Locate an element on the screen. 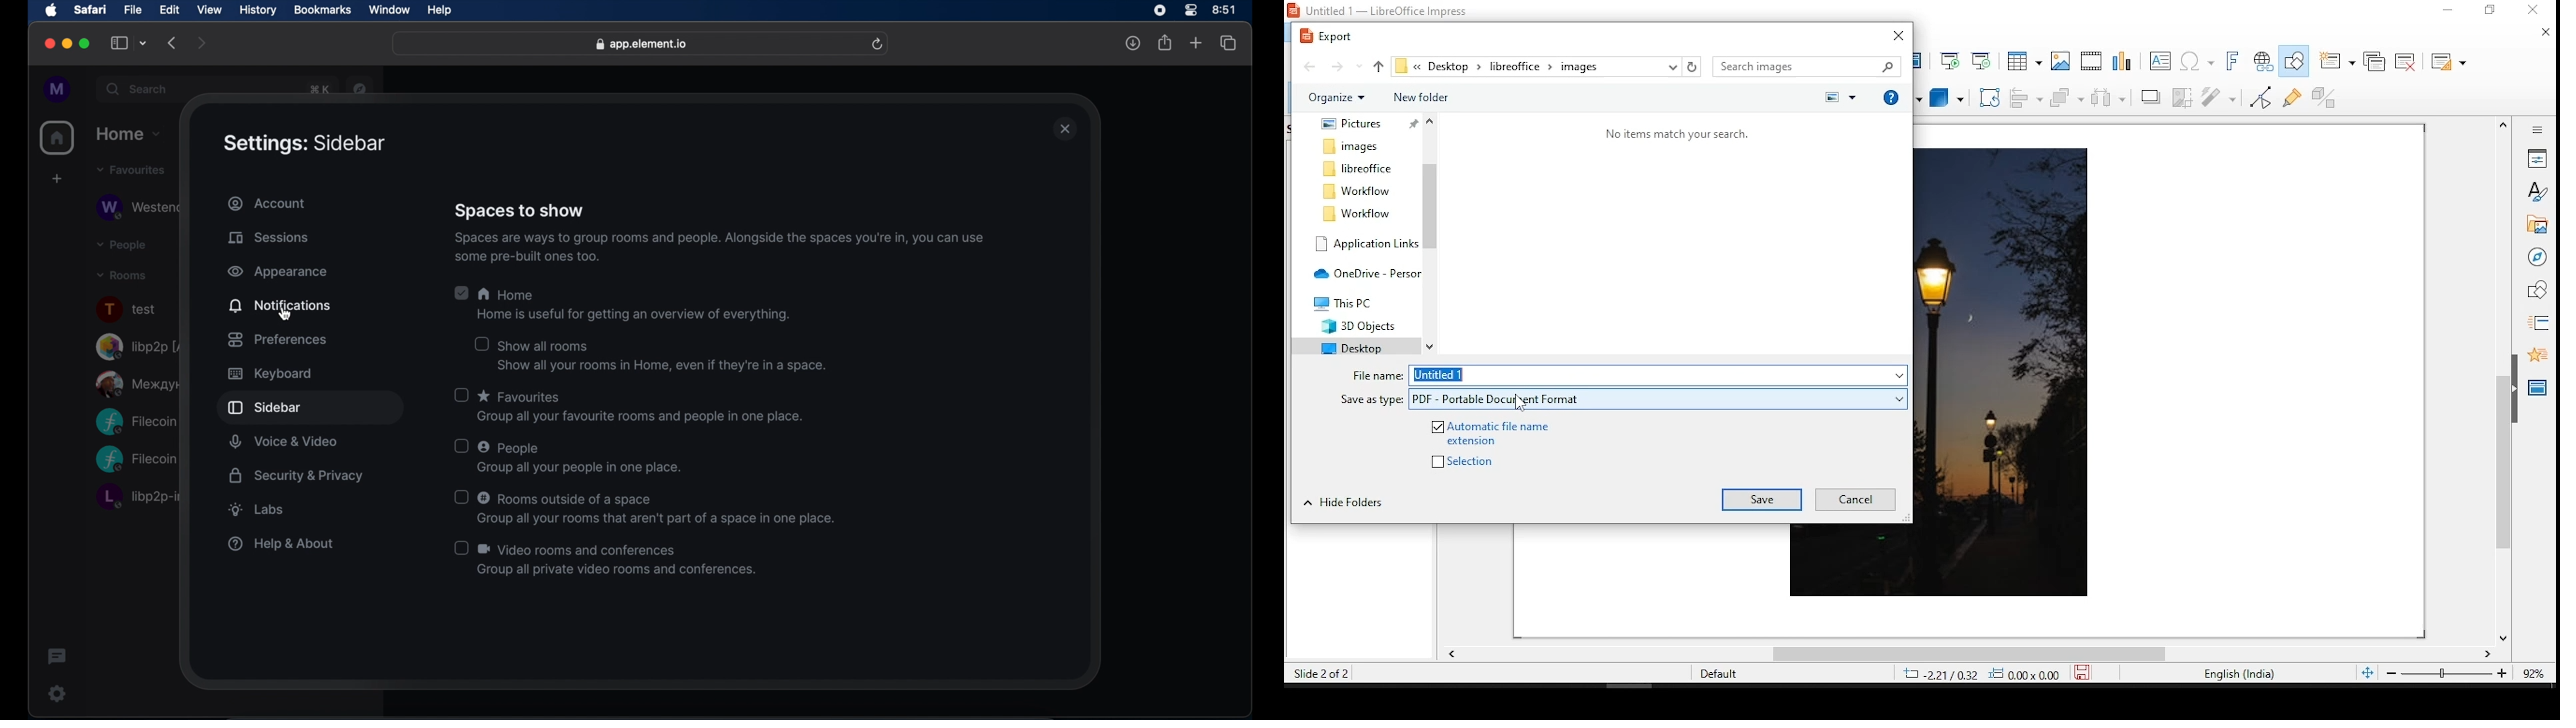  charts is located at coordinates (2127, 60).